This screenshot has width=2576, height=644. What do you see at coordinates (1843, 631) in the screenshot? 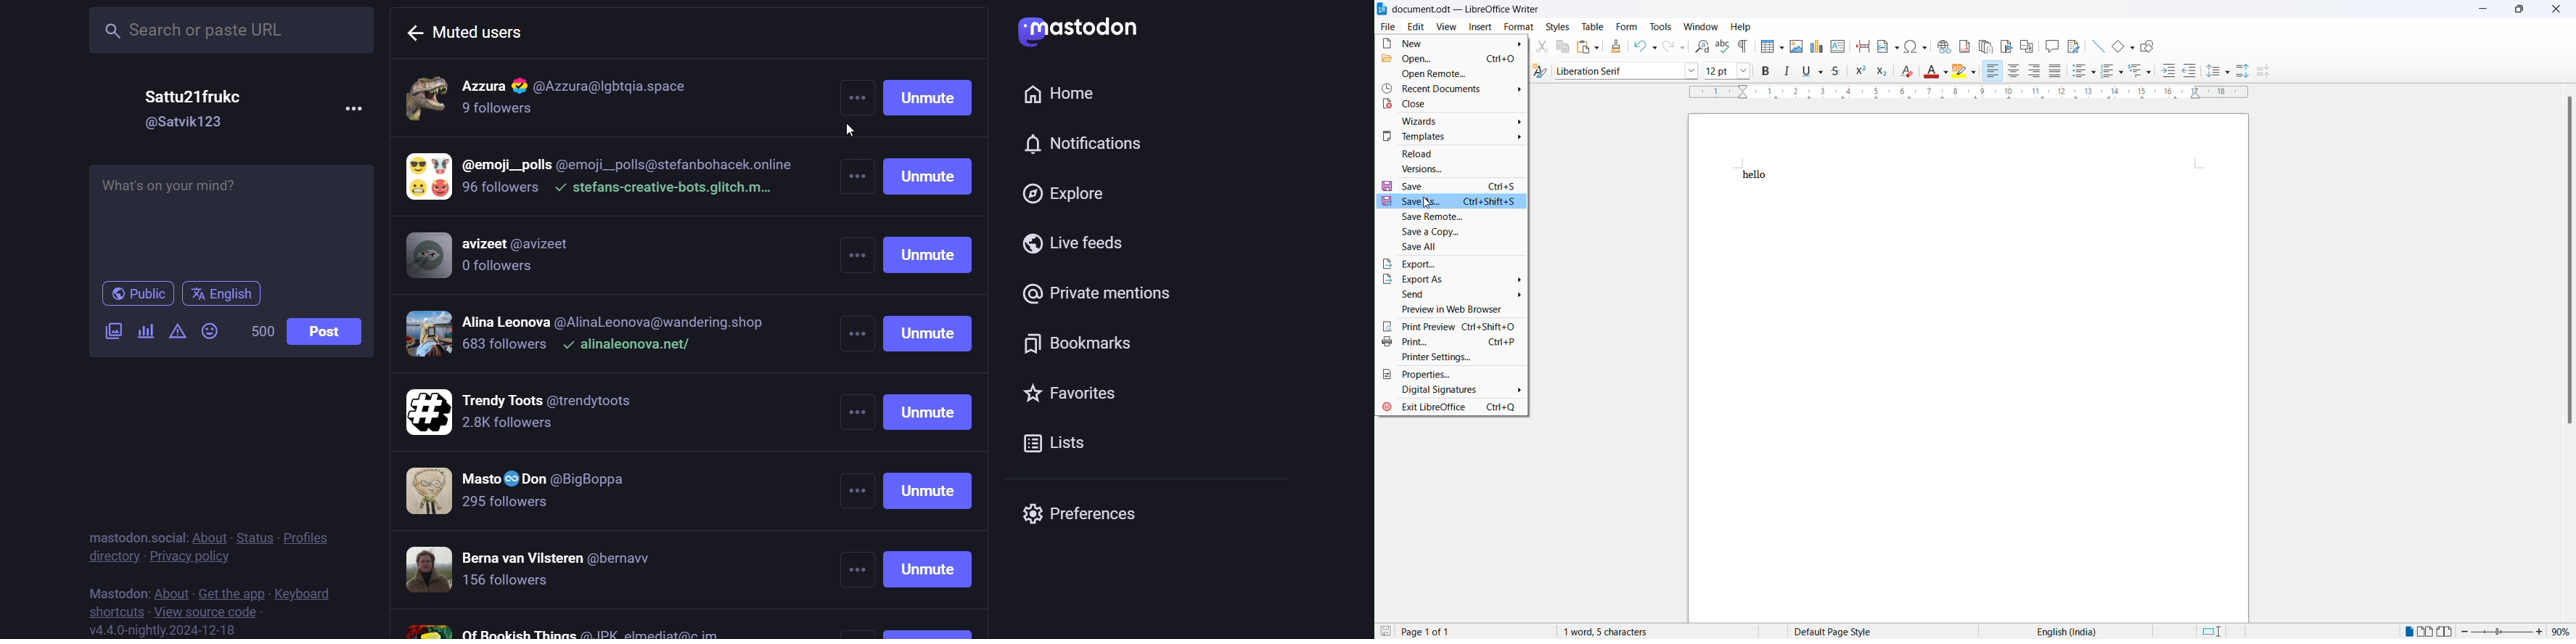
I see `Selected pages style` at bounding box center [1843, 631].